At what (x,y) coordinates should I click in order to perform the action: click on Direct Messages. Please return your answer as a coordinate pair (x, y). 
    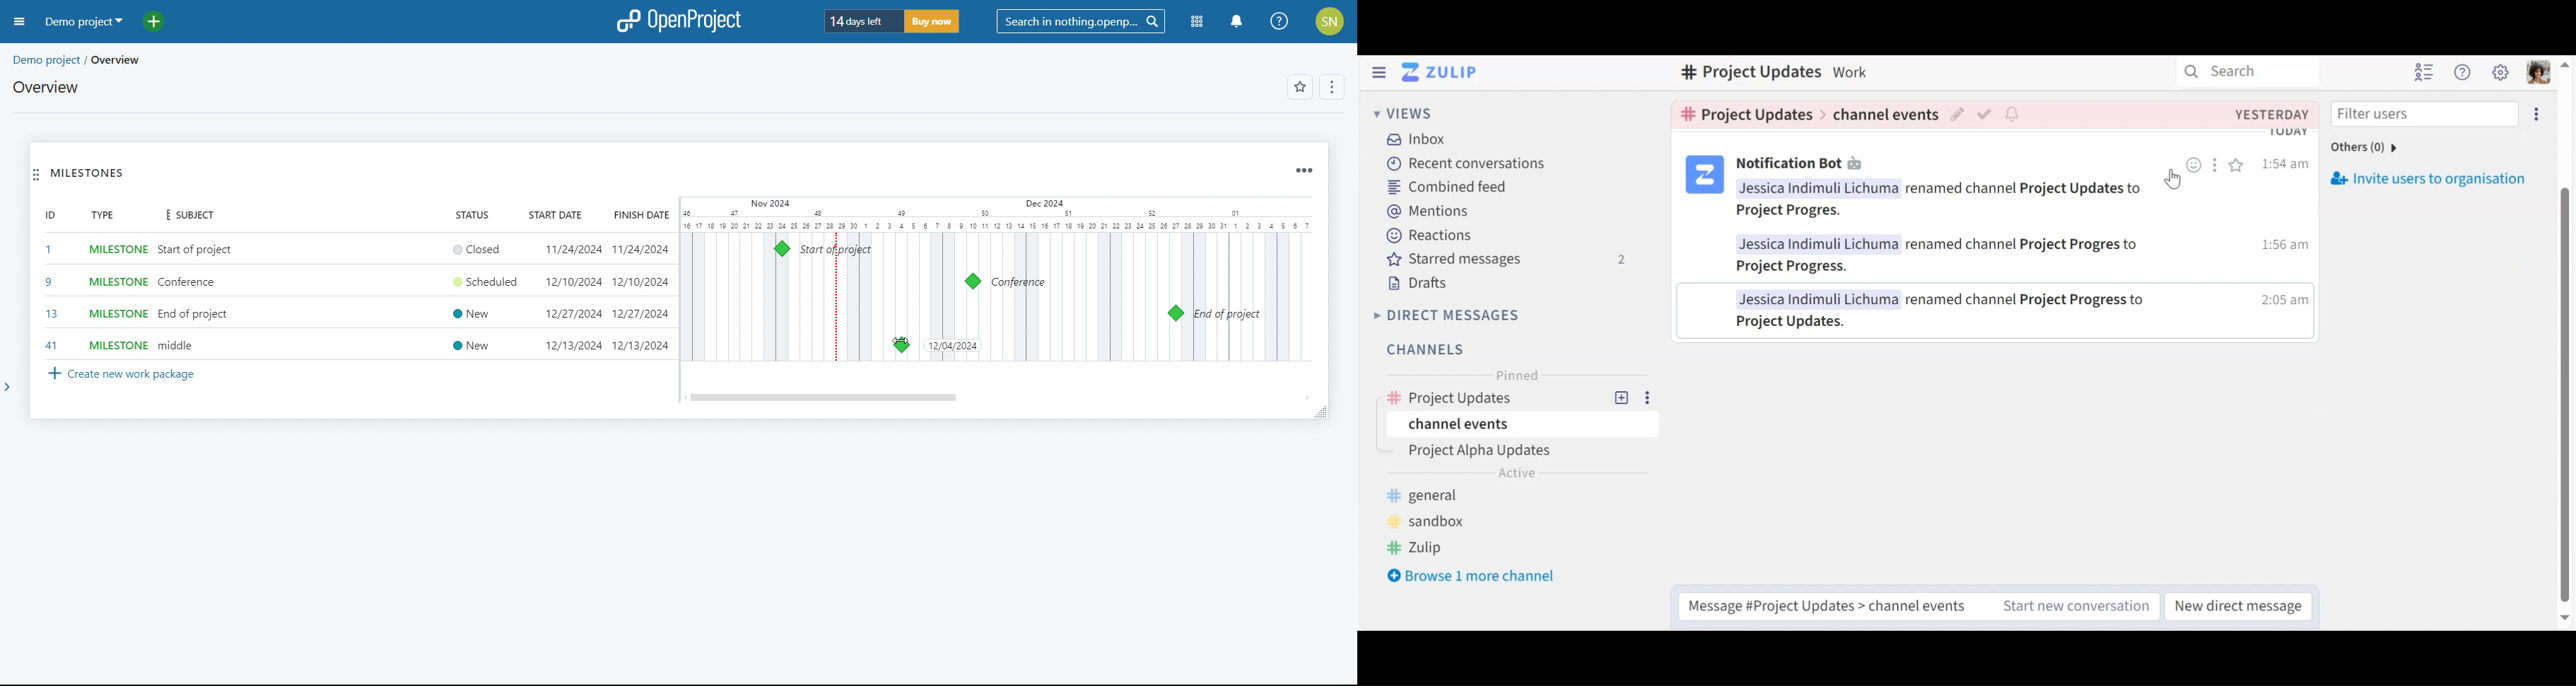
    Looking at the image, I should click on (1449, 314).